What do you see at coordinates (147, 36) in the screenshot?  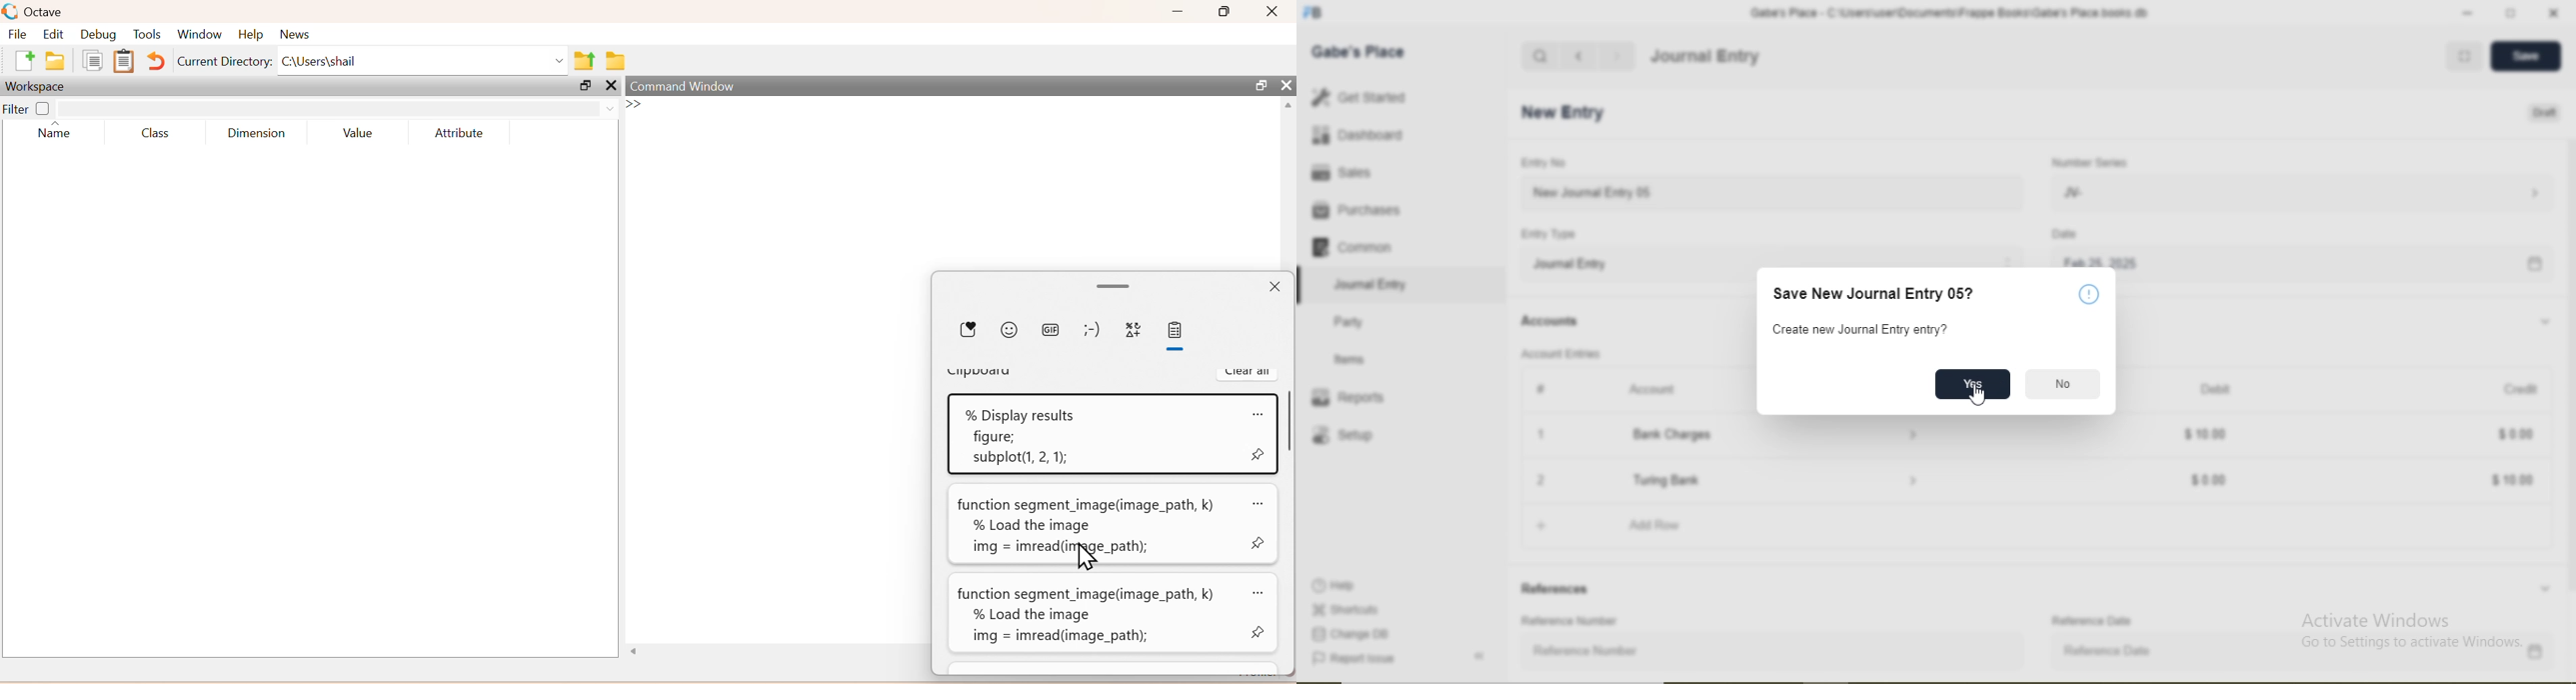 I see `Tools` at bounding box center [147, 36].